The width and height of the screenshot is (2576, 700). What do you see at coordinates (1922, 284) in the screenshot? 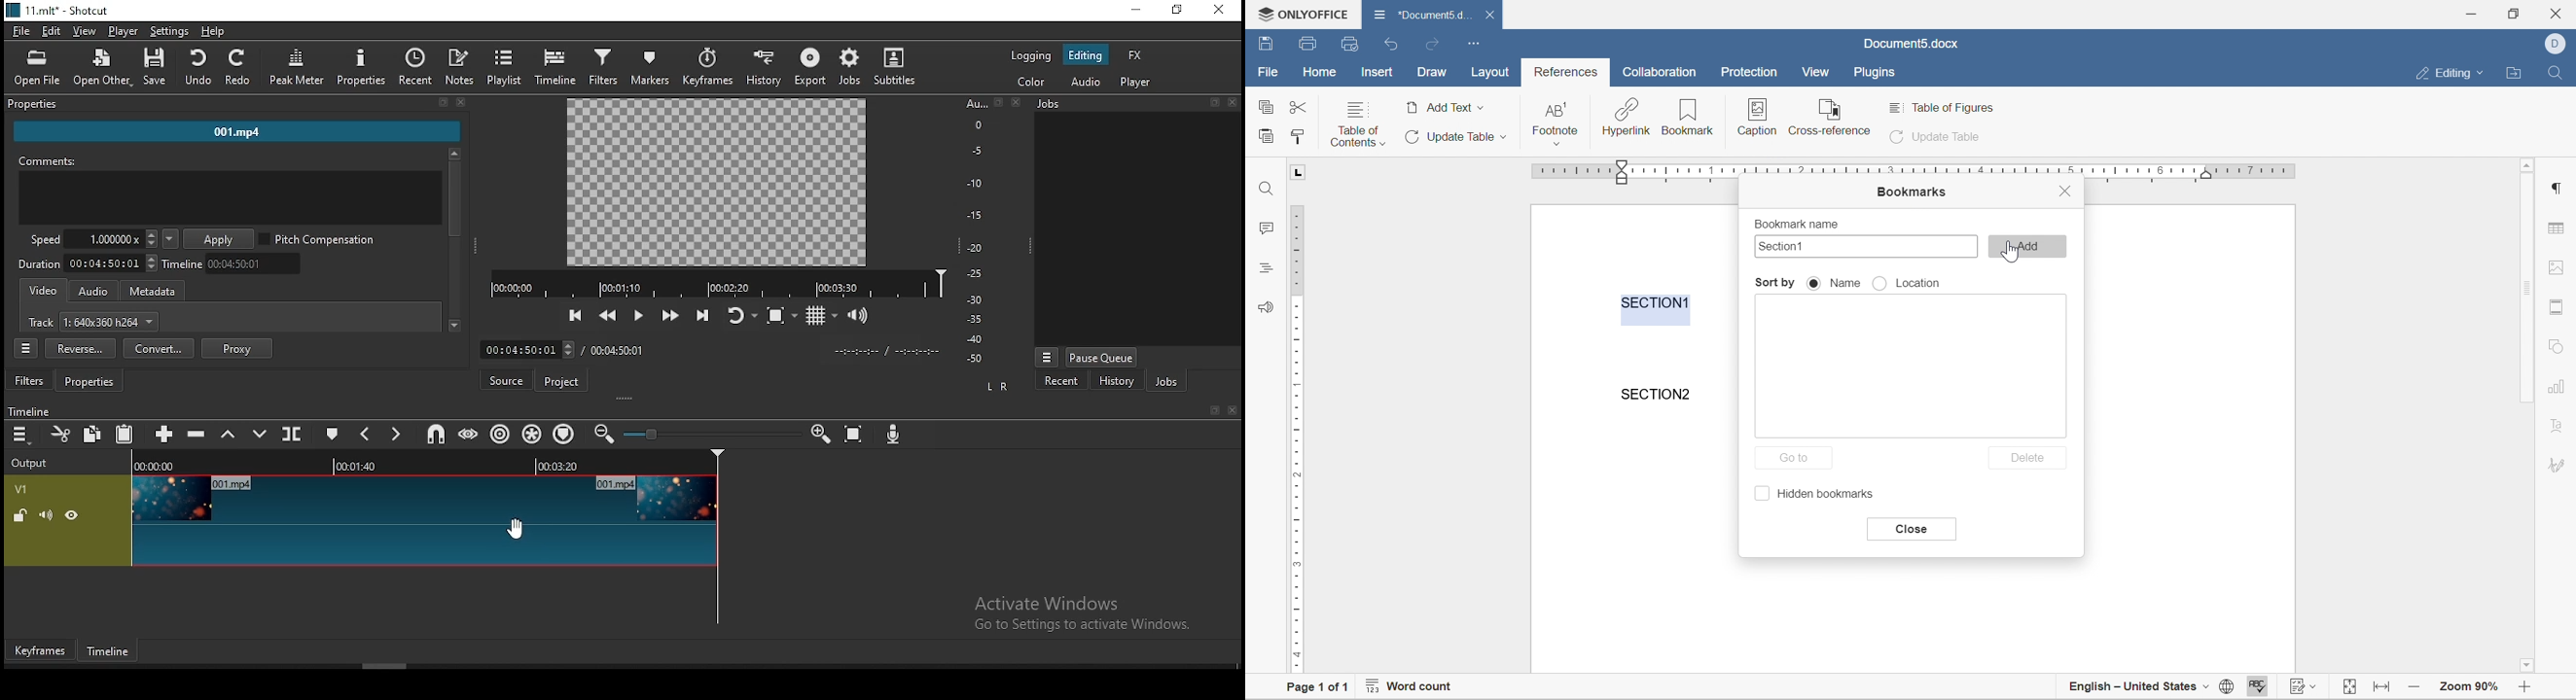
I see `location` at bounding box center [1922, 284].